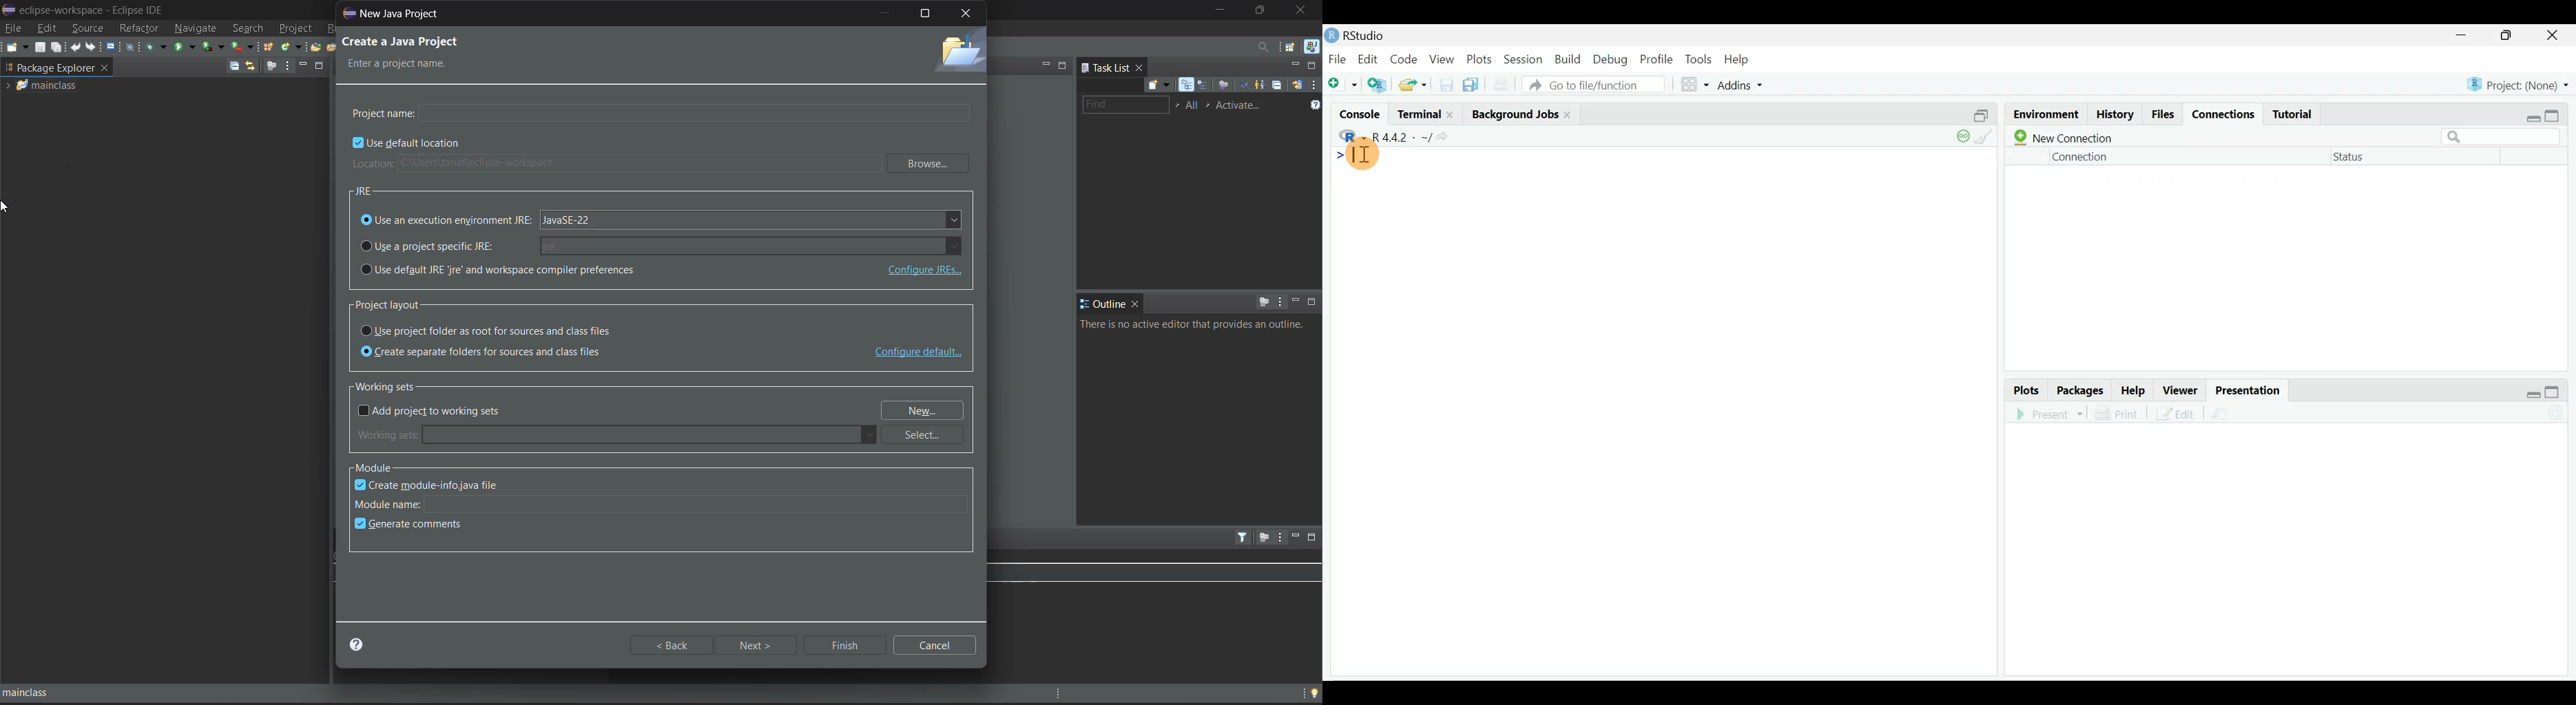  What do you see at coordinates (2182, 389) in the screenshot?
I see `Viewer` at bounding box center [2182, 389].